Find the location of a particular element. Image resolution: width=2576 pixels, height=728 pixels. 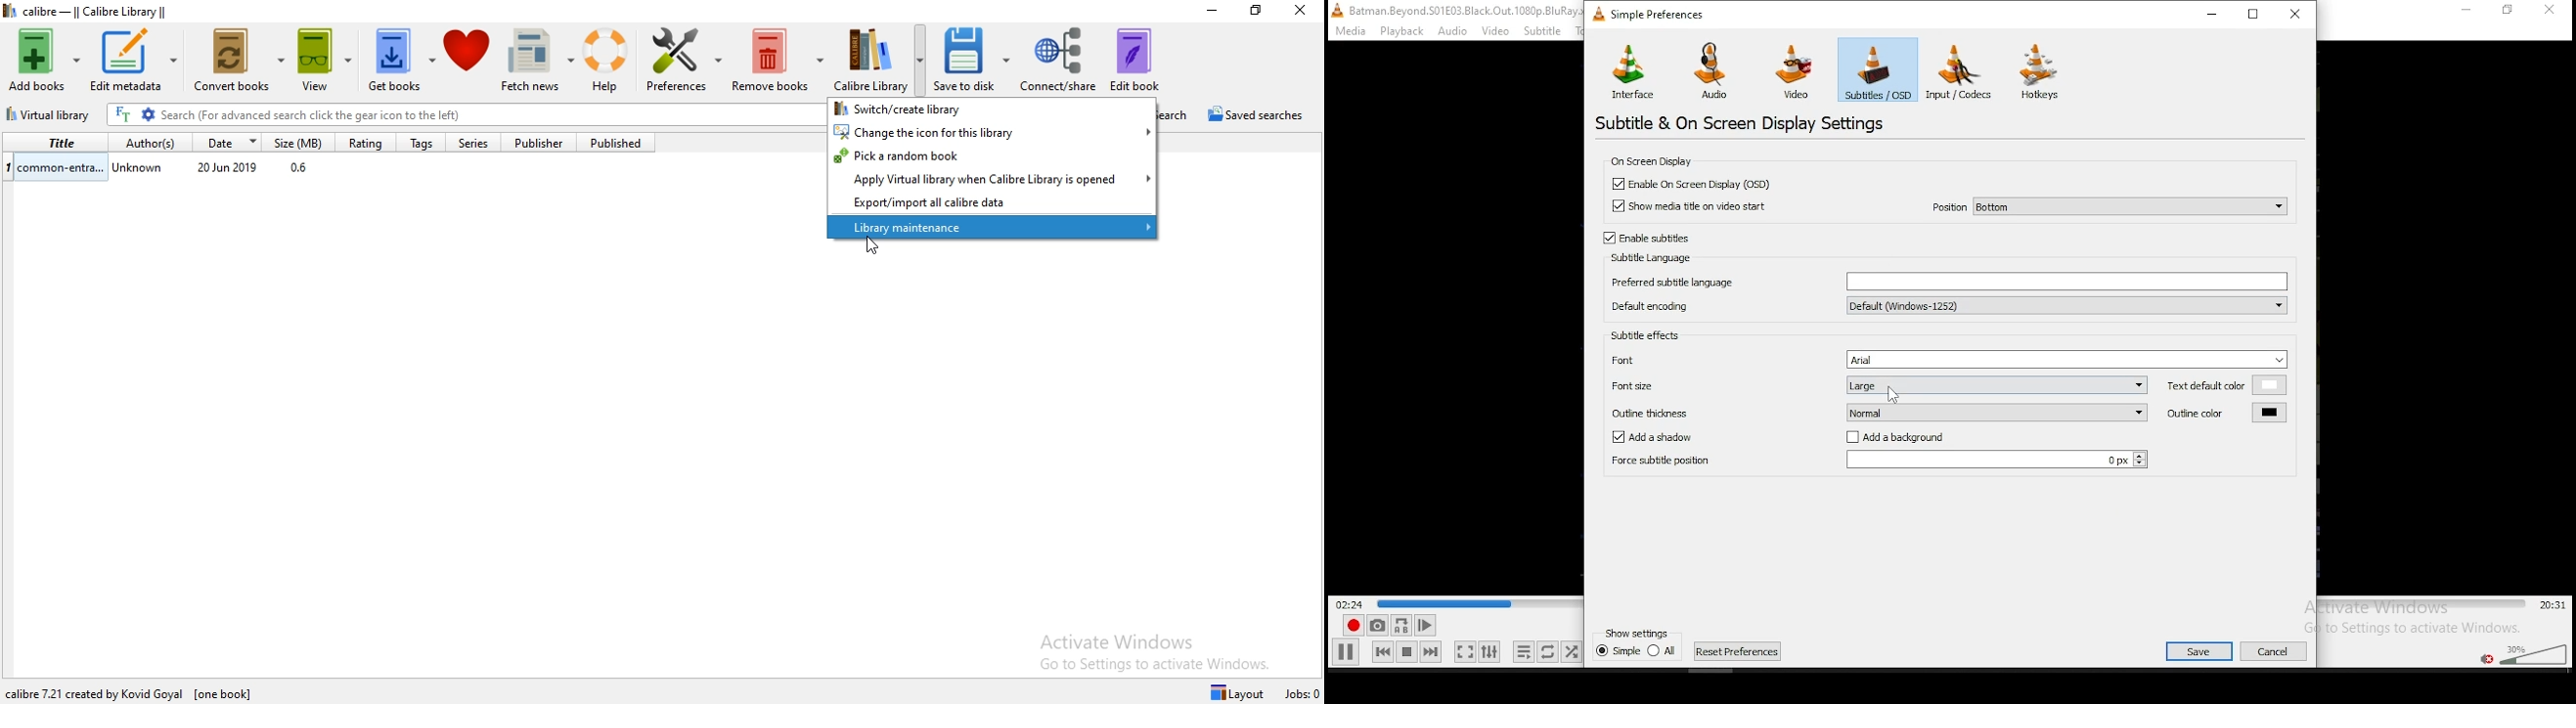

show settings is located at coordinates (1639, 633).